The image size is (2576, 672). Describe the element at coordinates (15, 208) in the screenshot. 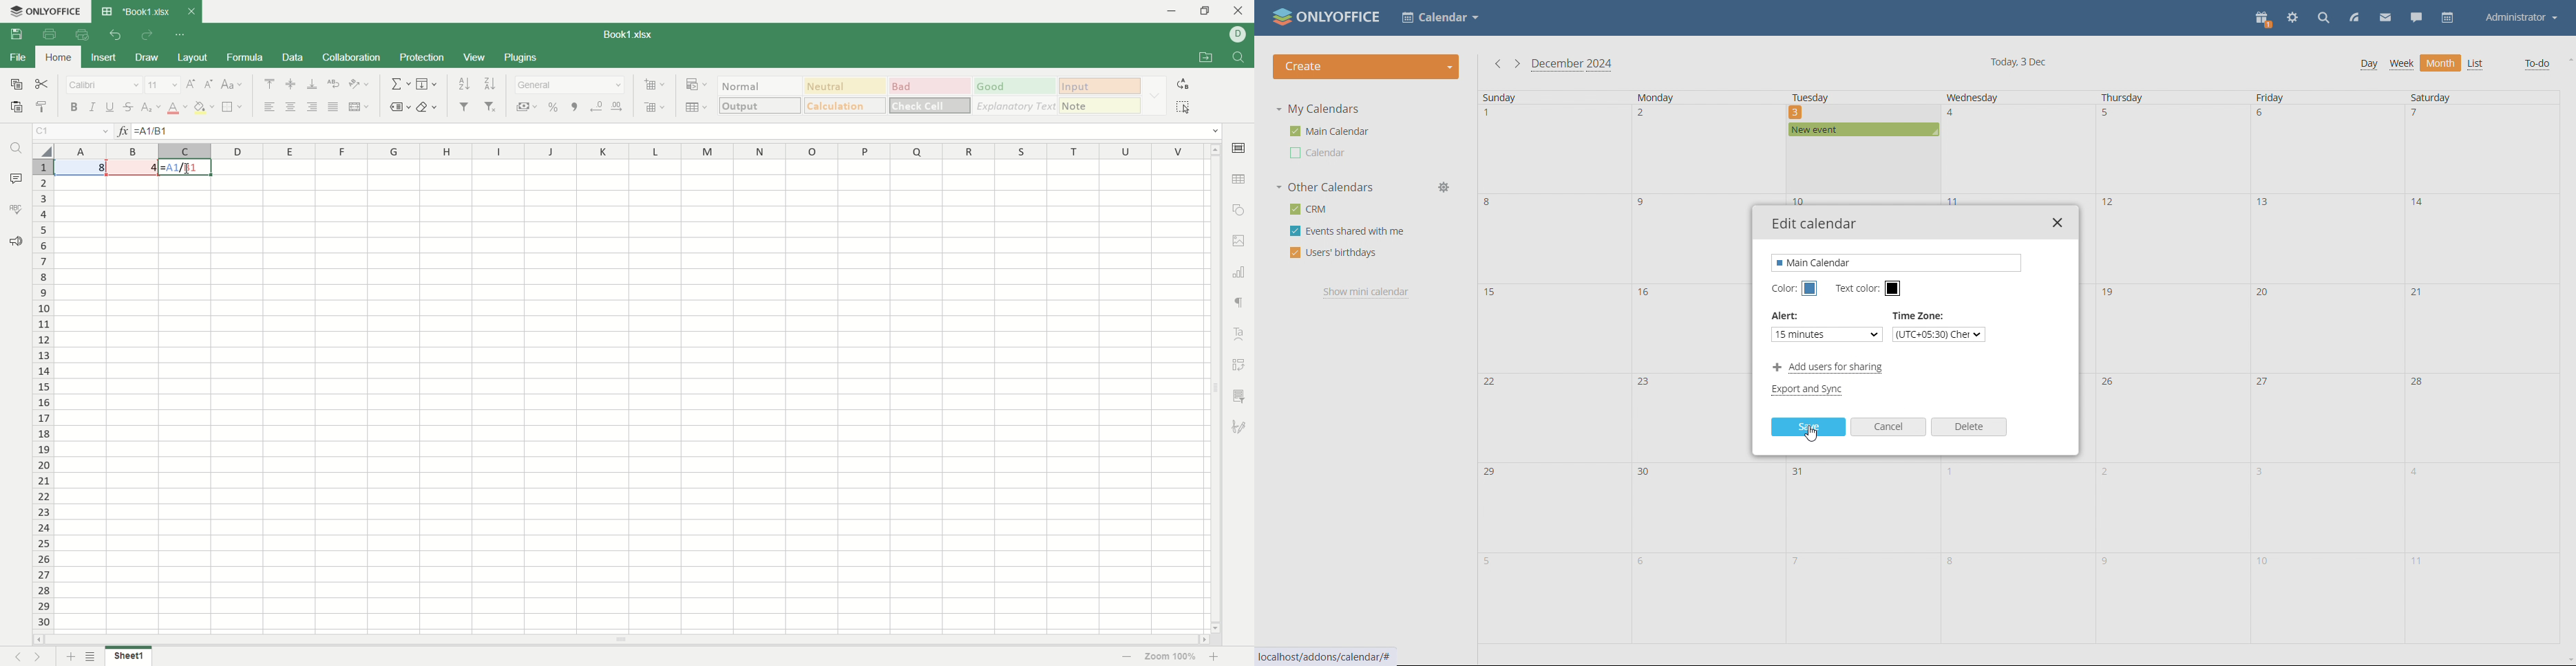

I see `spell check` at that location.